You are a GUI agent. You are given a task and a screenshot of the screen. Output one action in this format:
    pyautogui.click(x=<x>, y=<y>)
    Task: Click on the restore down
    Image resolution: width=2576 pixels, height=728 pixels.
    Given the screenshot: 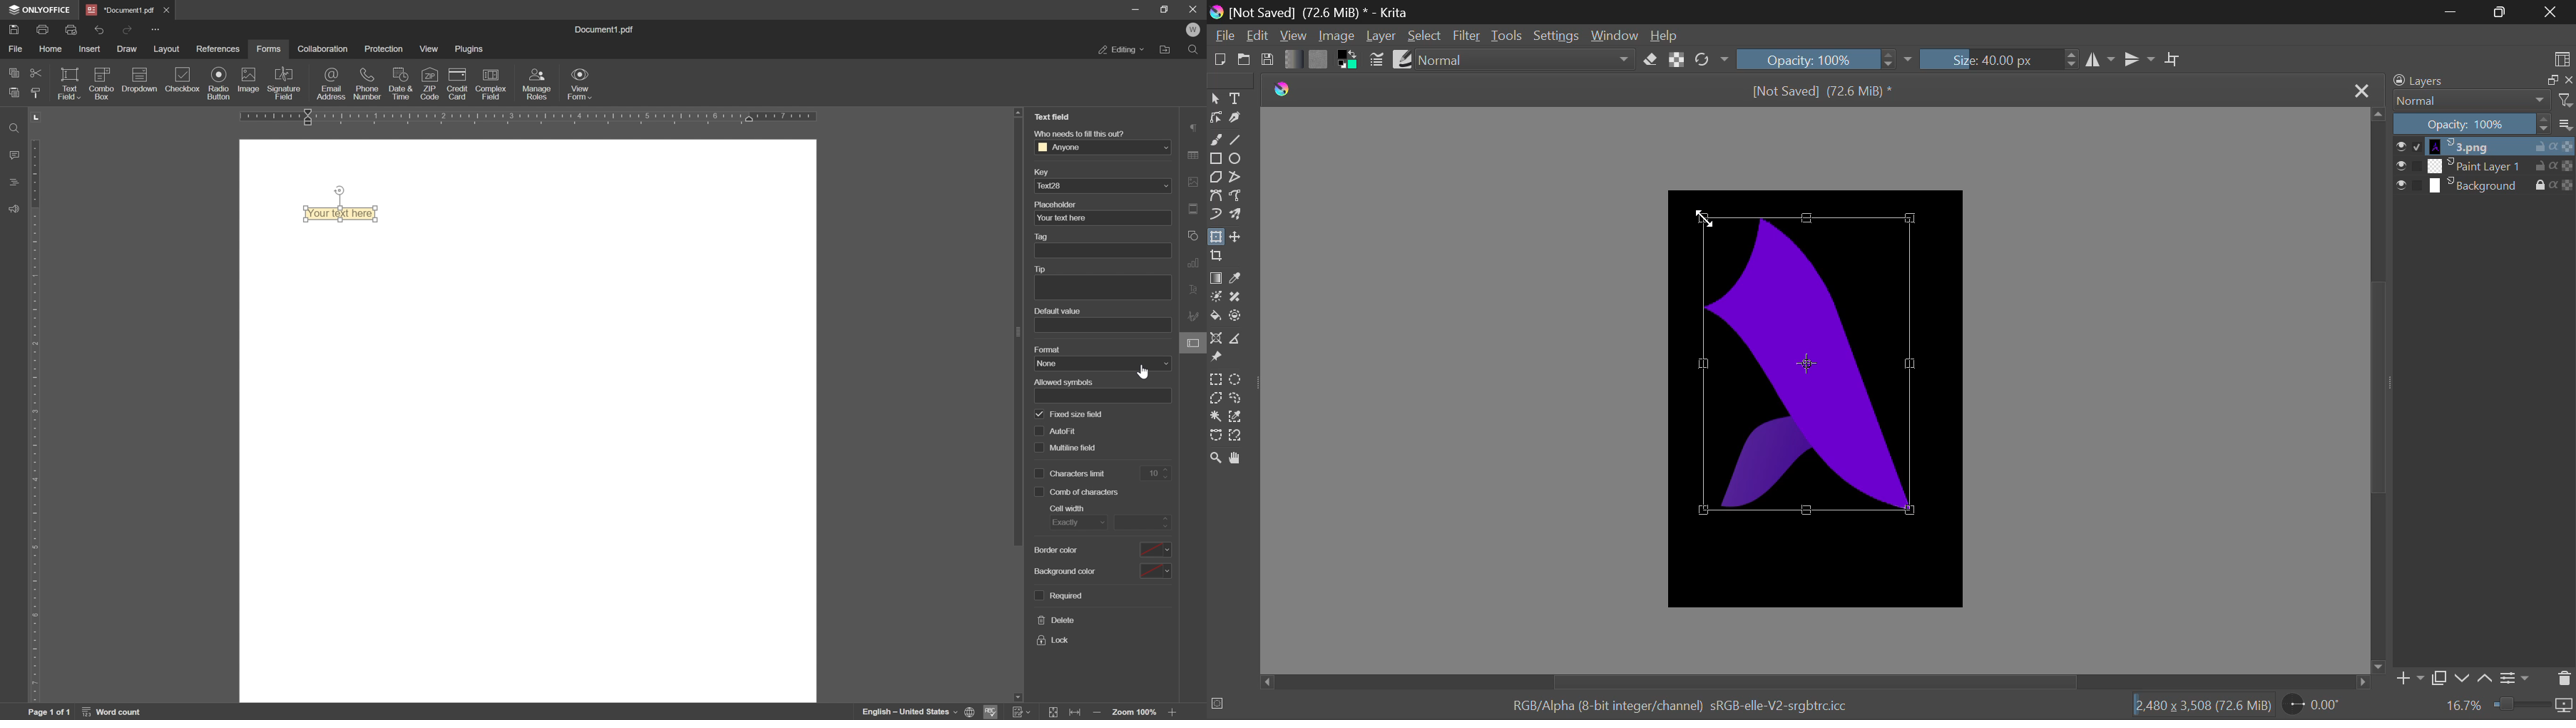 What is the action you would take?
    pyautogui.click(x=1165, y=9)
    